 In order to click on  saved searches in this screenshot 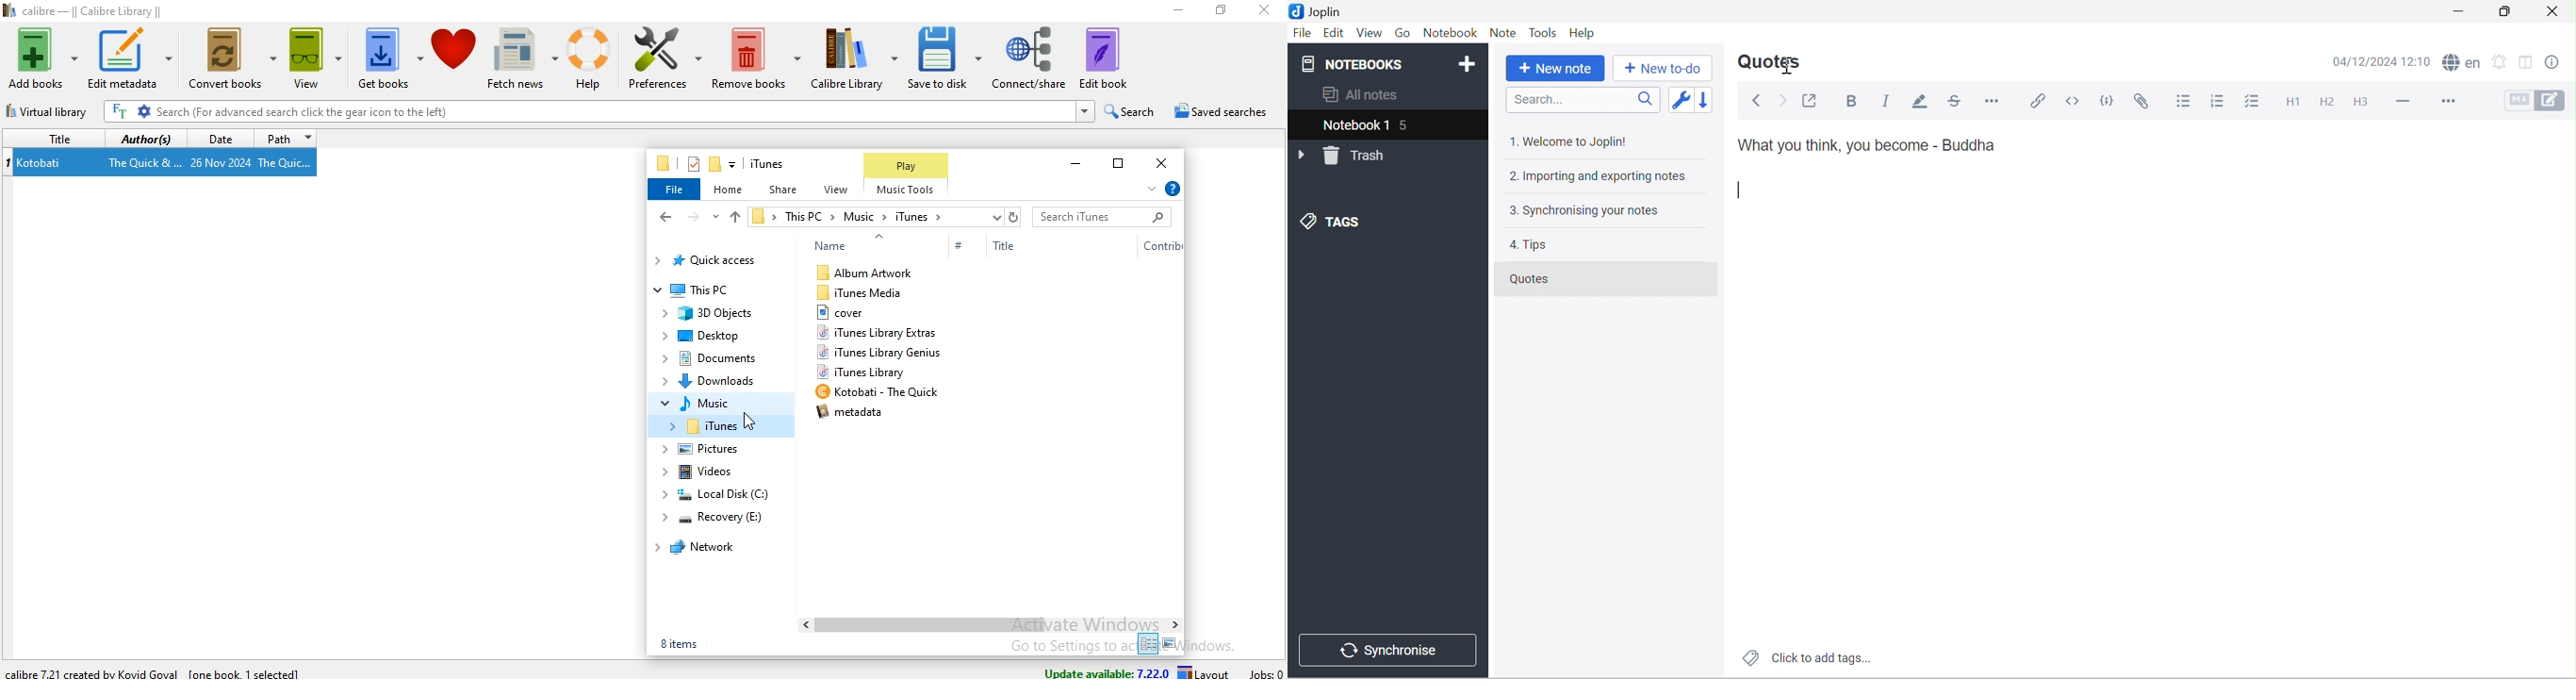, I will do `click(1219, 111)`.